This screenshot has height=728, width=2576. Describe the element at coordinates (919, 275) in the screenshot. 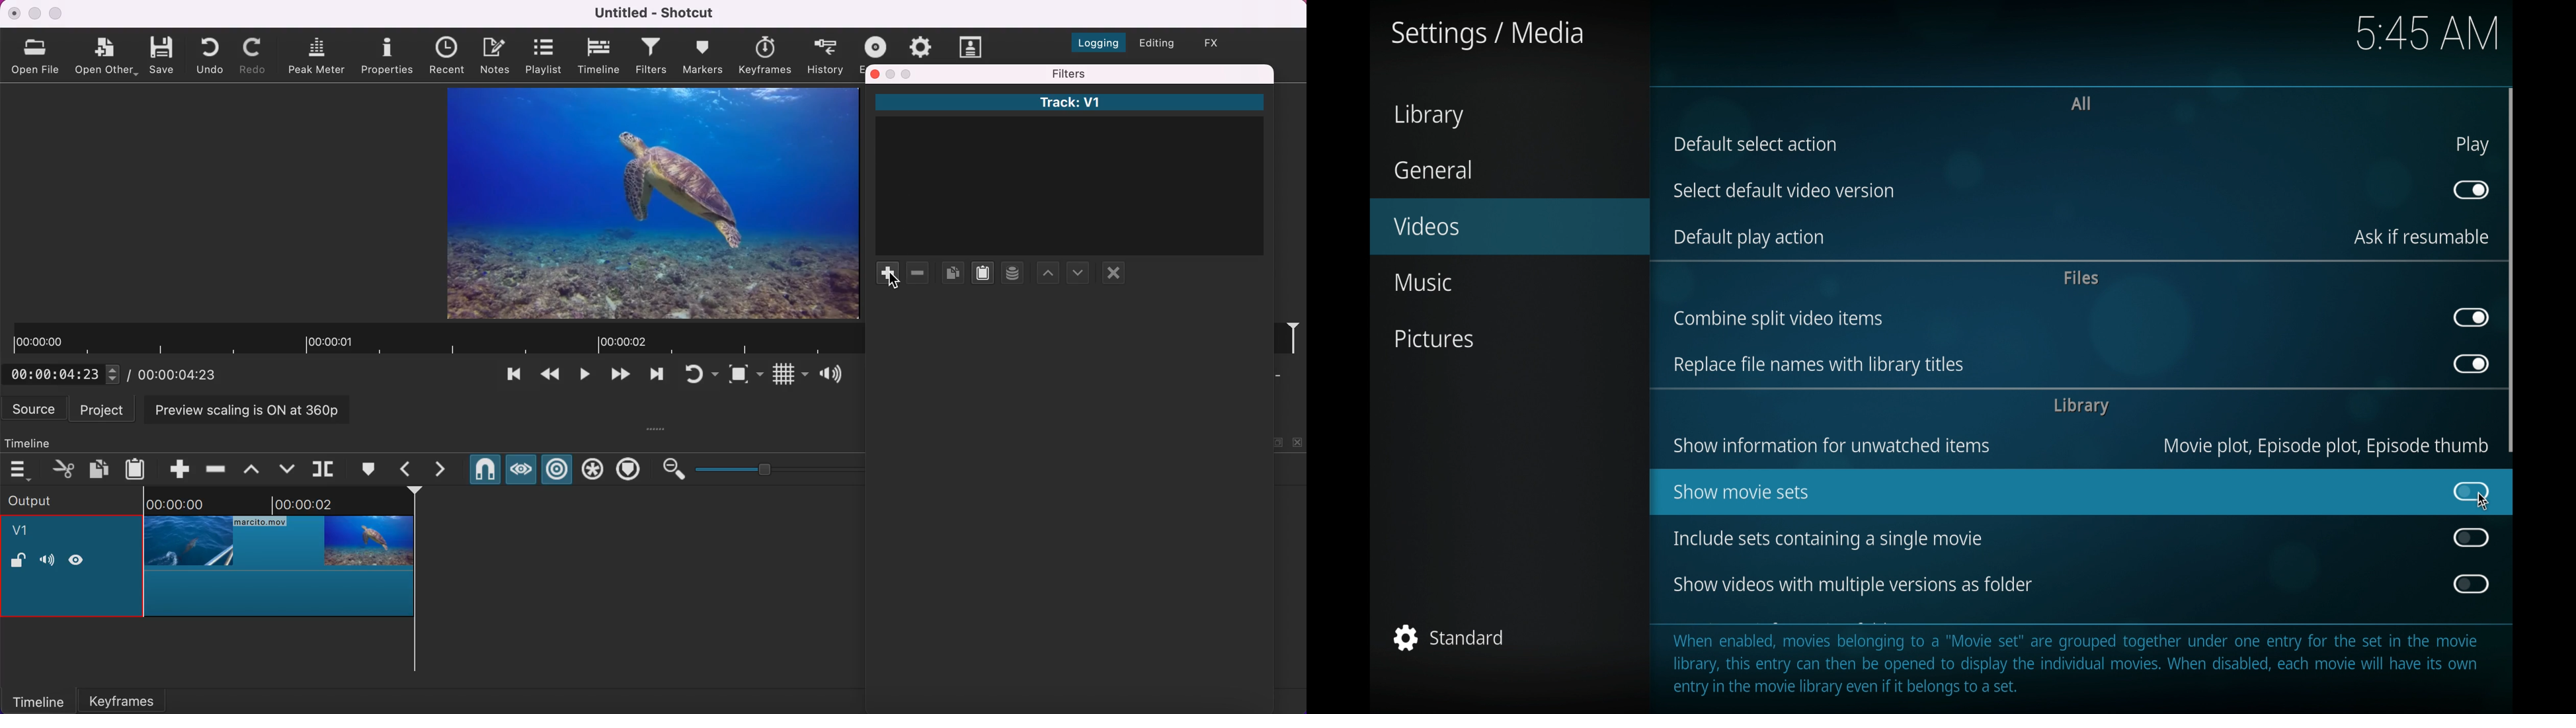

I see `remove` at that location.